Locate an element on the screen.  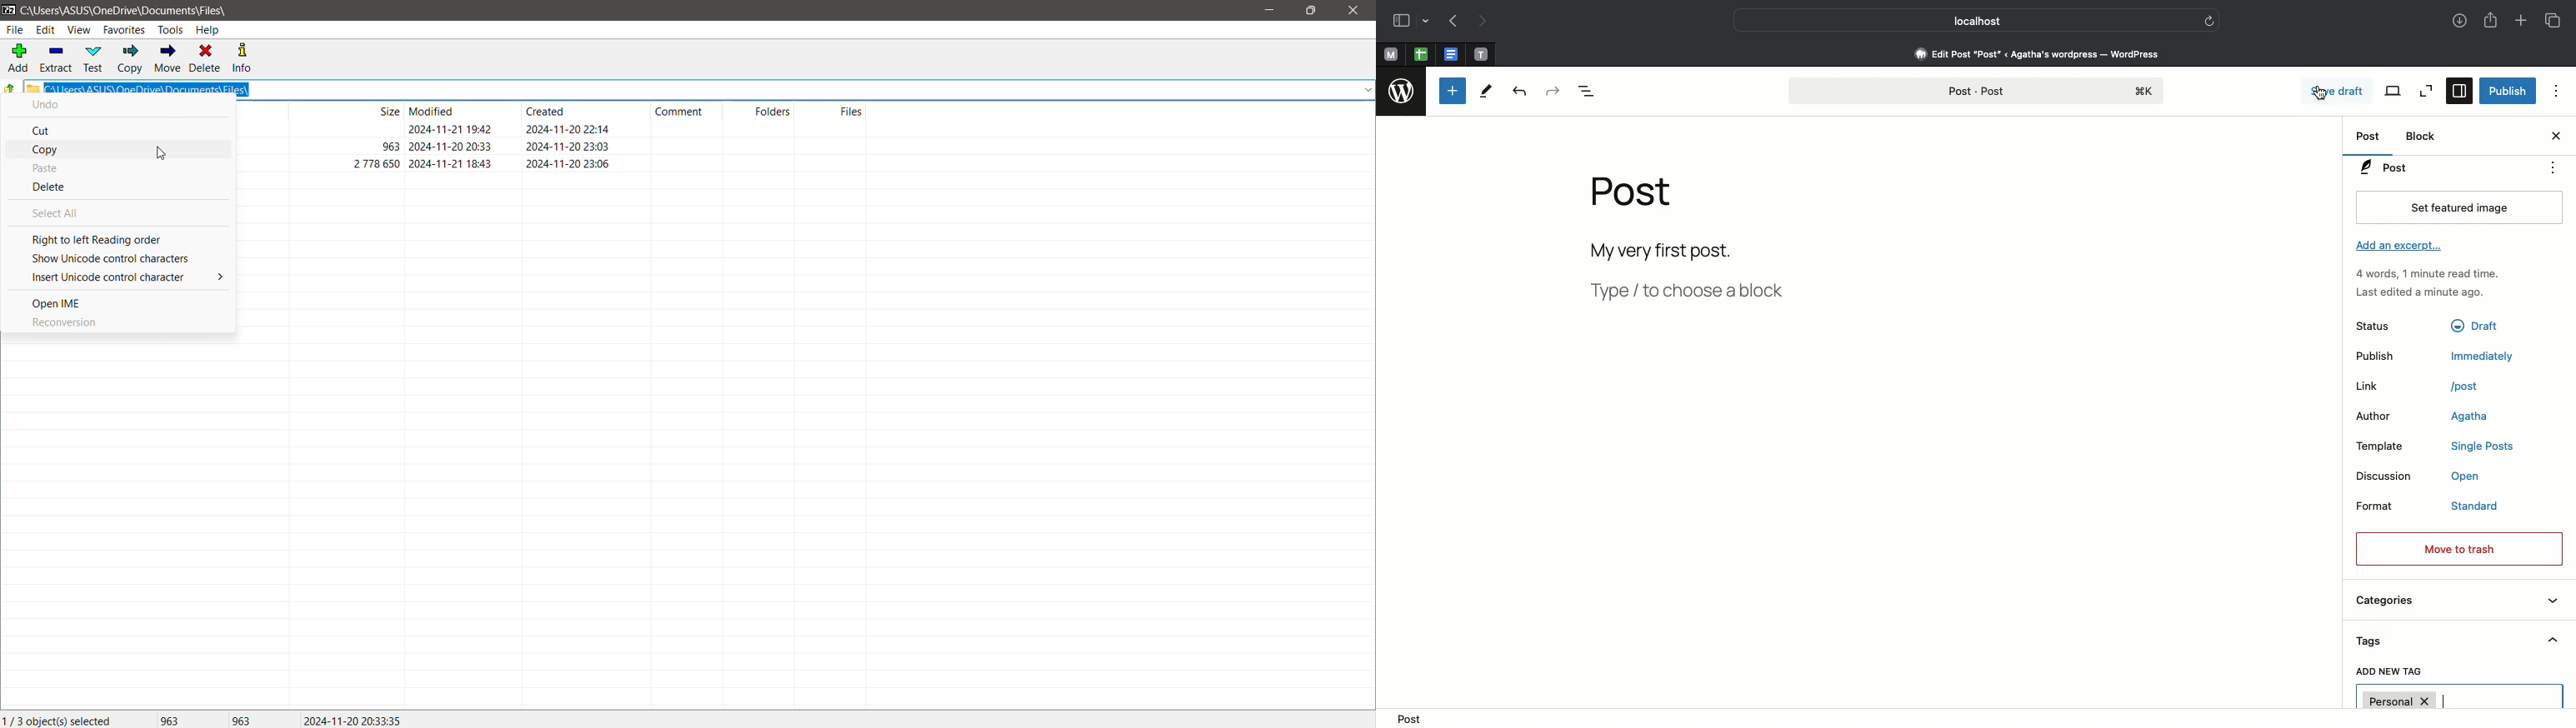
Pinned tabs is located at coordinates (1452, 54).